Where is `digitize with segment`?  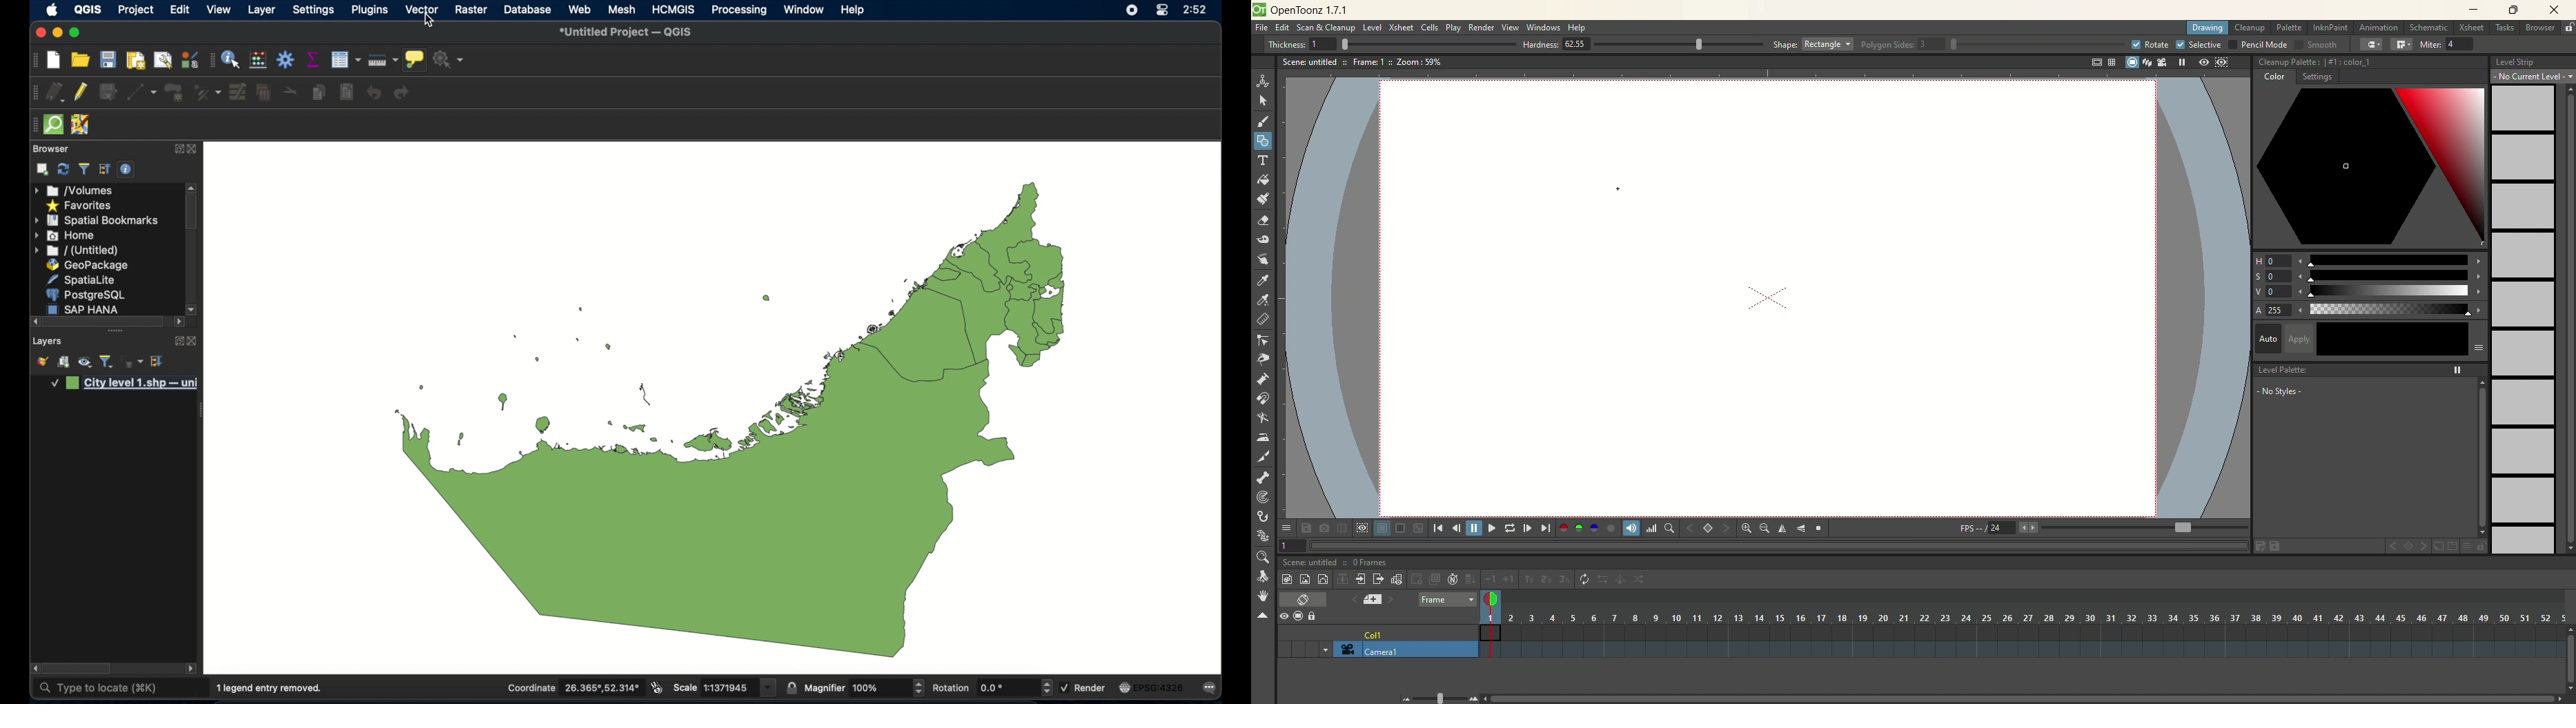
digitize with segment is located at coordinates (141, 93).